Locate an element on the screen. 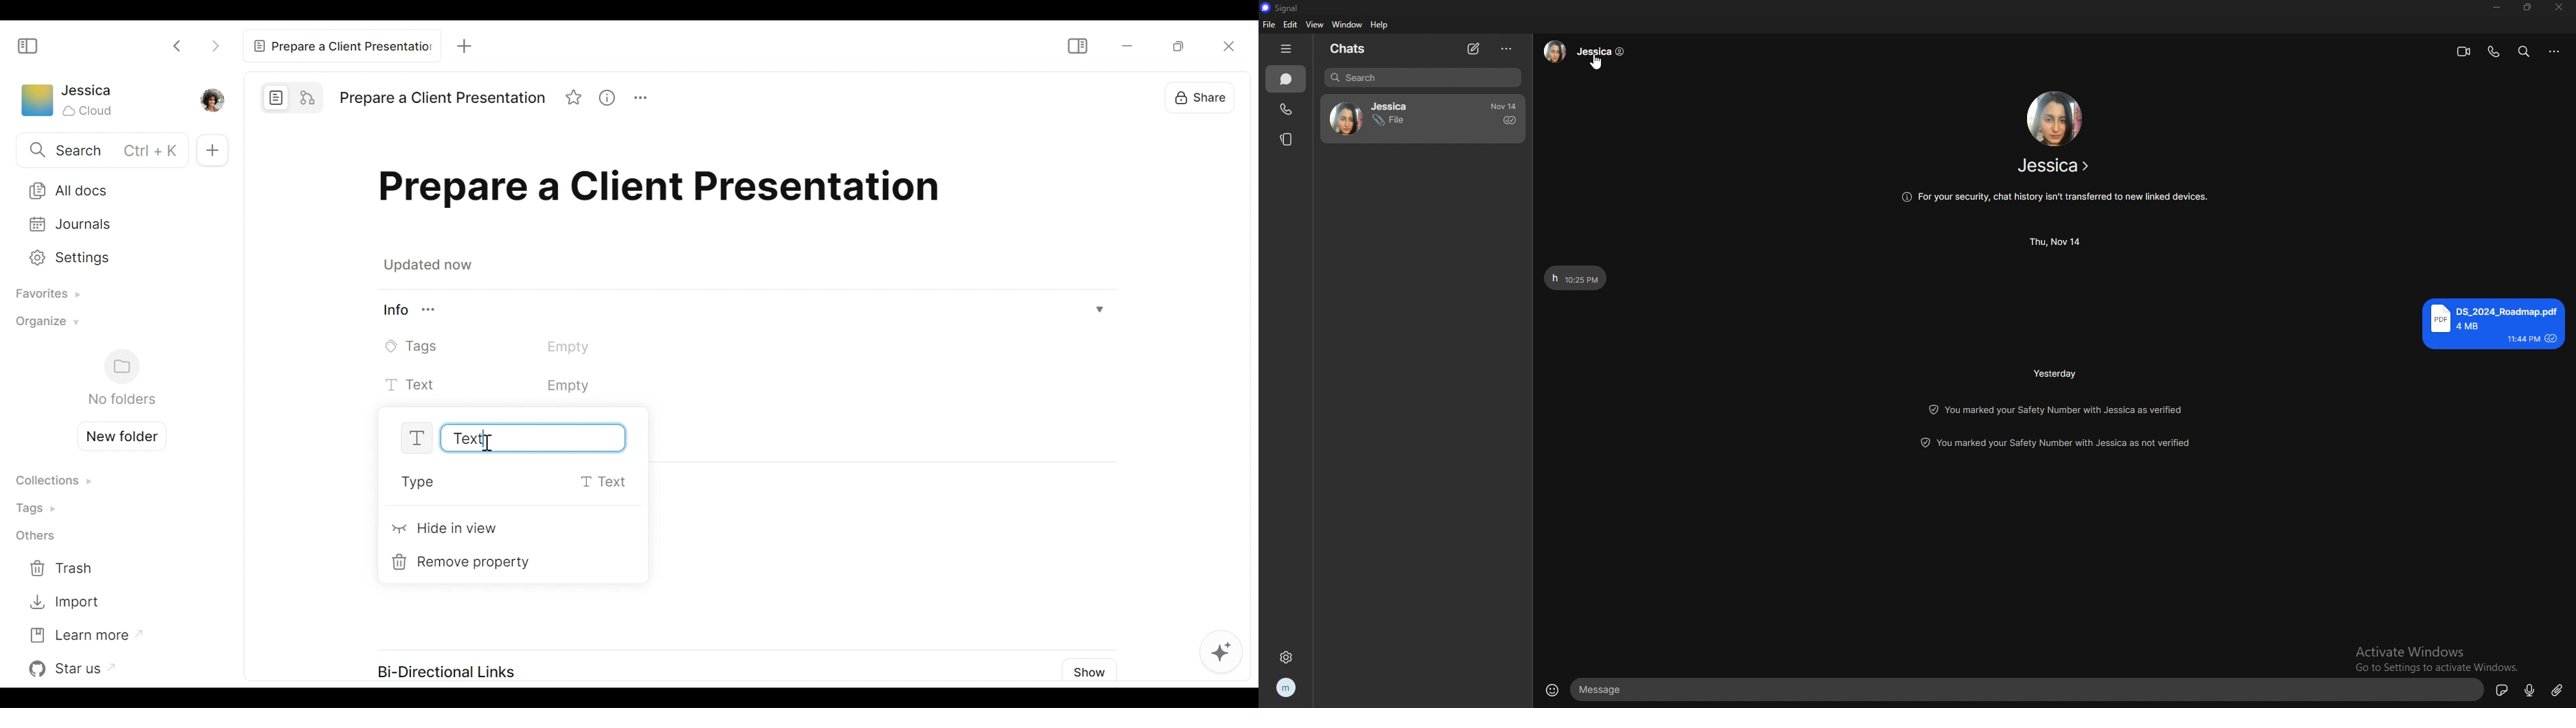 The image size is (2576, 728). delivered is located at coordinates (1510, 121).